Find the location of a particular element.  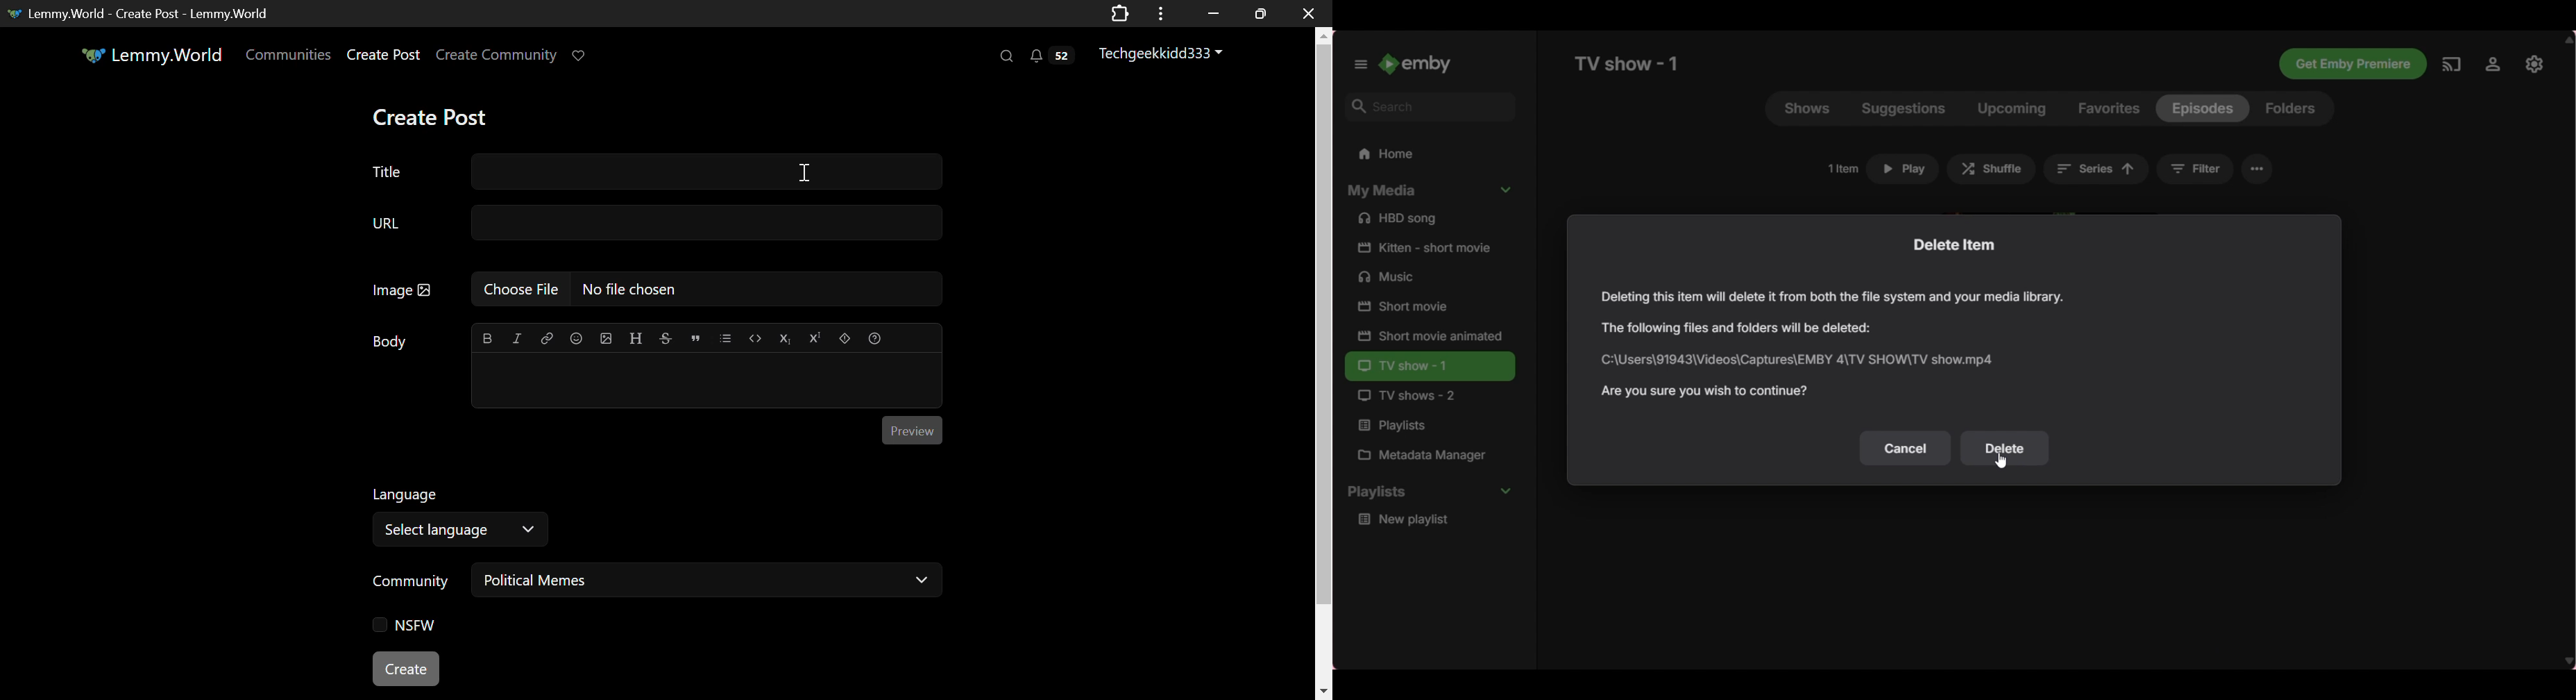

Save selection is located at coordinates (2004, 449).